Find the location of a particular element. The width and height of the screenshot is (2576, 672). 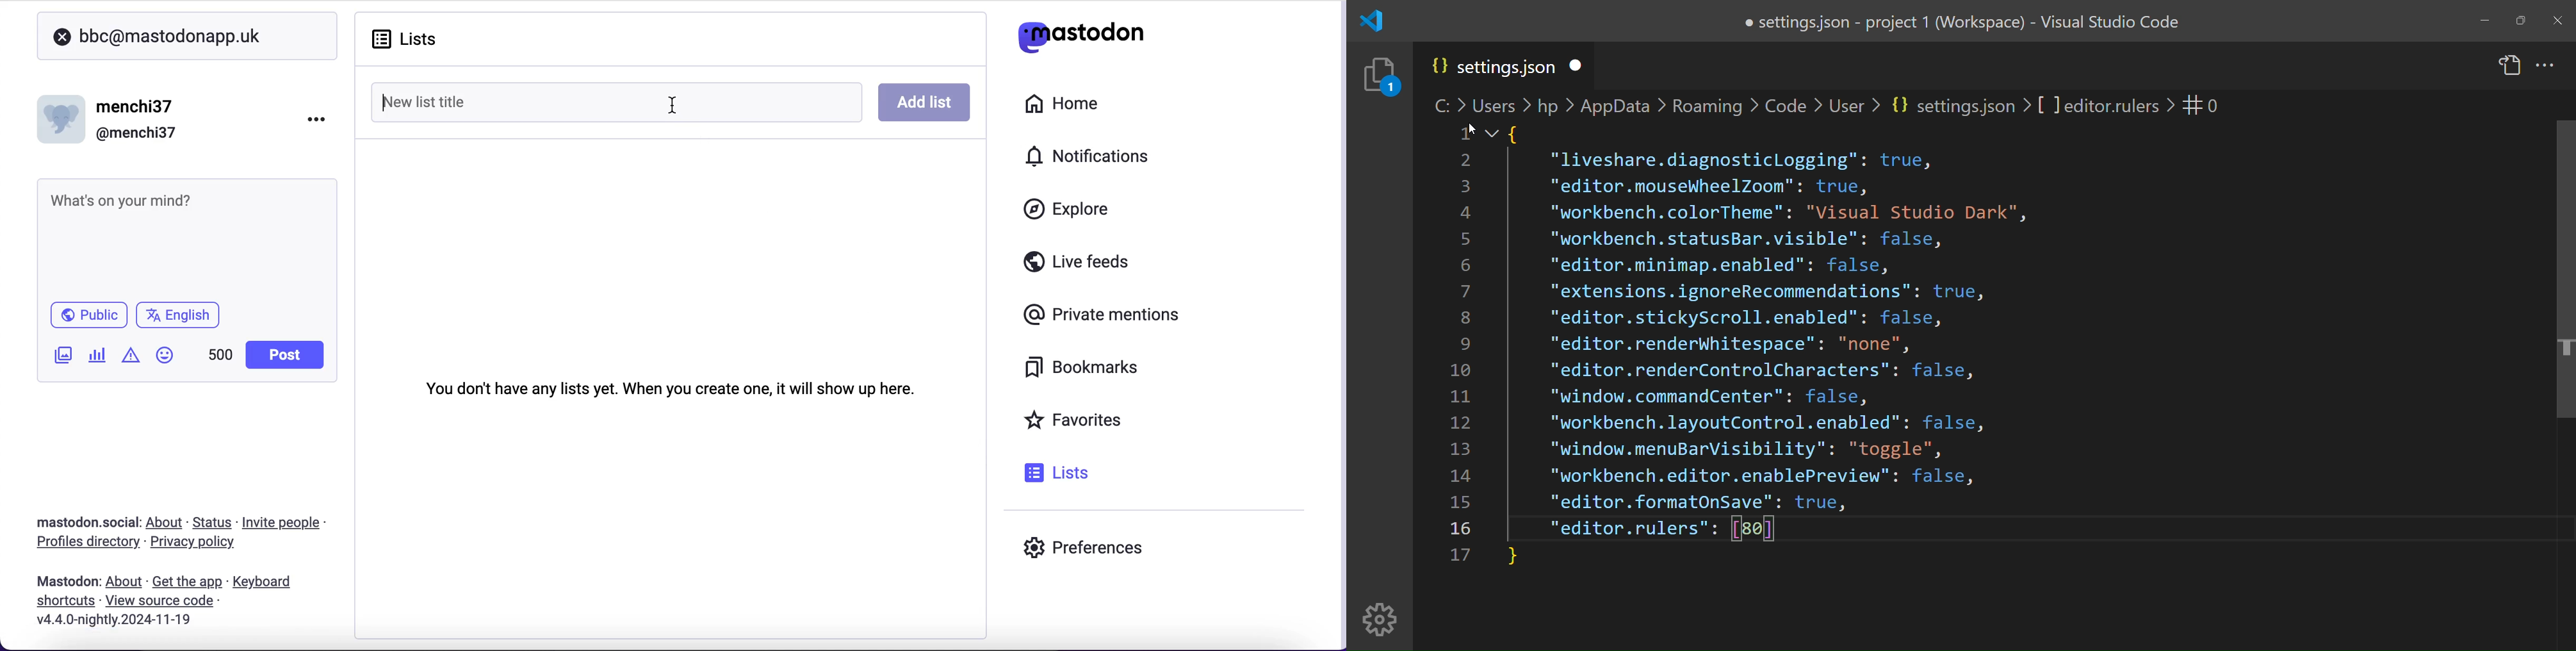

language is located at coordinates (182, 319).